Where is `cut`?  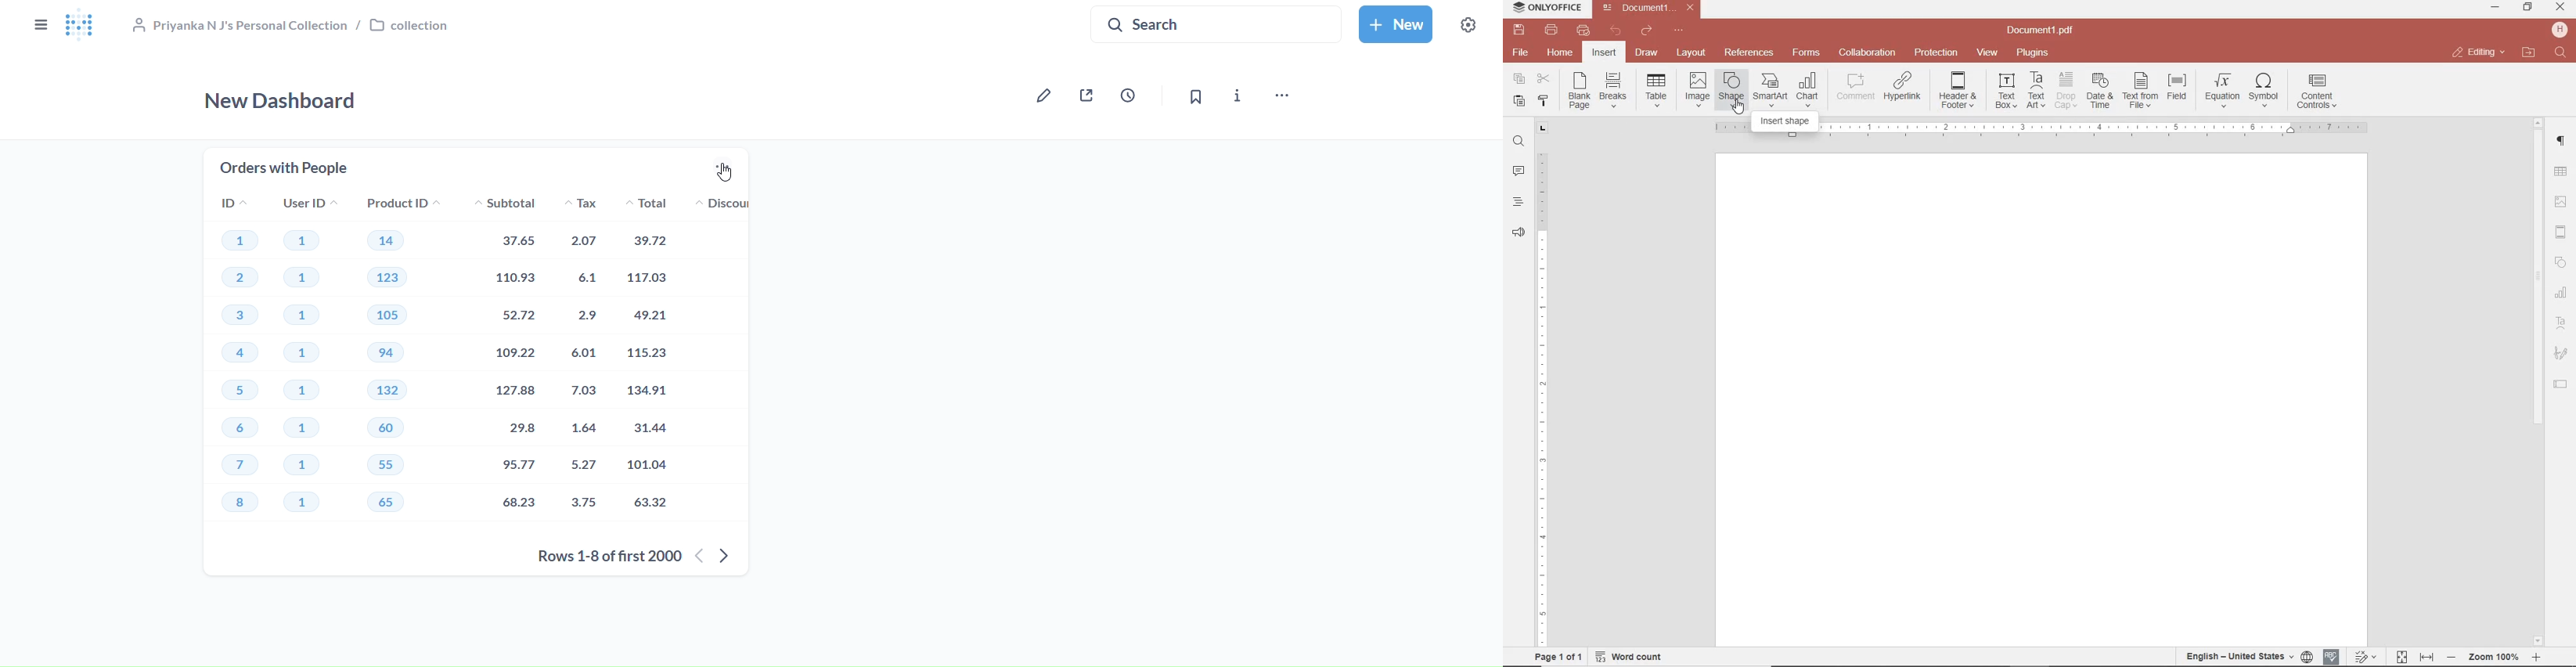 cut is located at coordinates (1542, 80).